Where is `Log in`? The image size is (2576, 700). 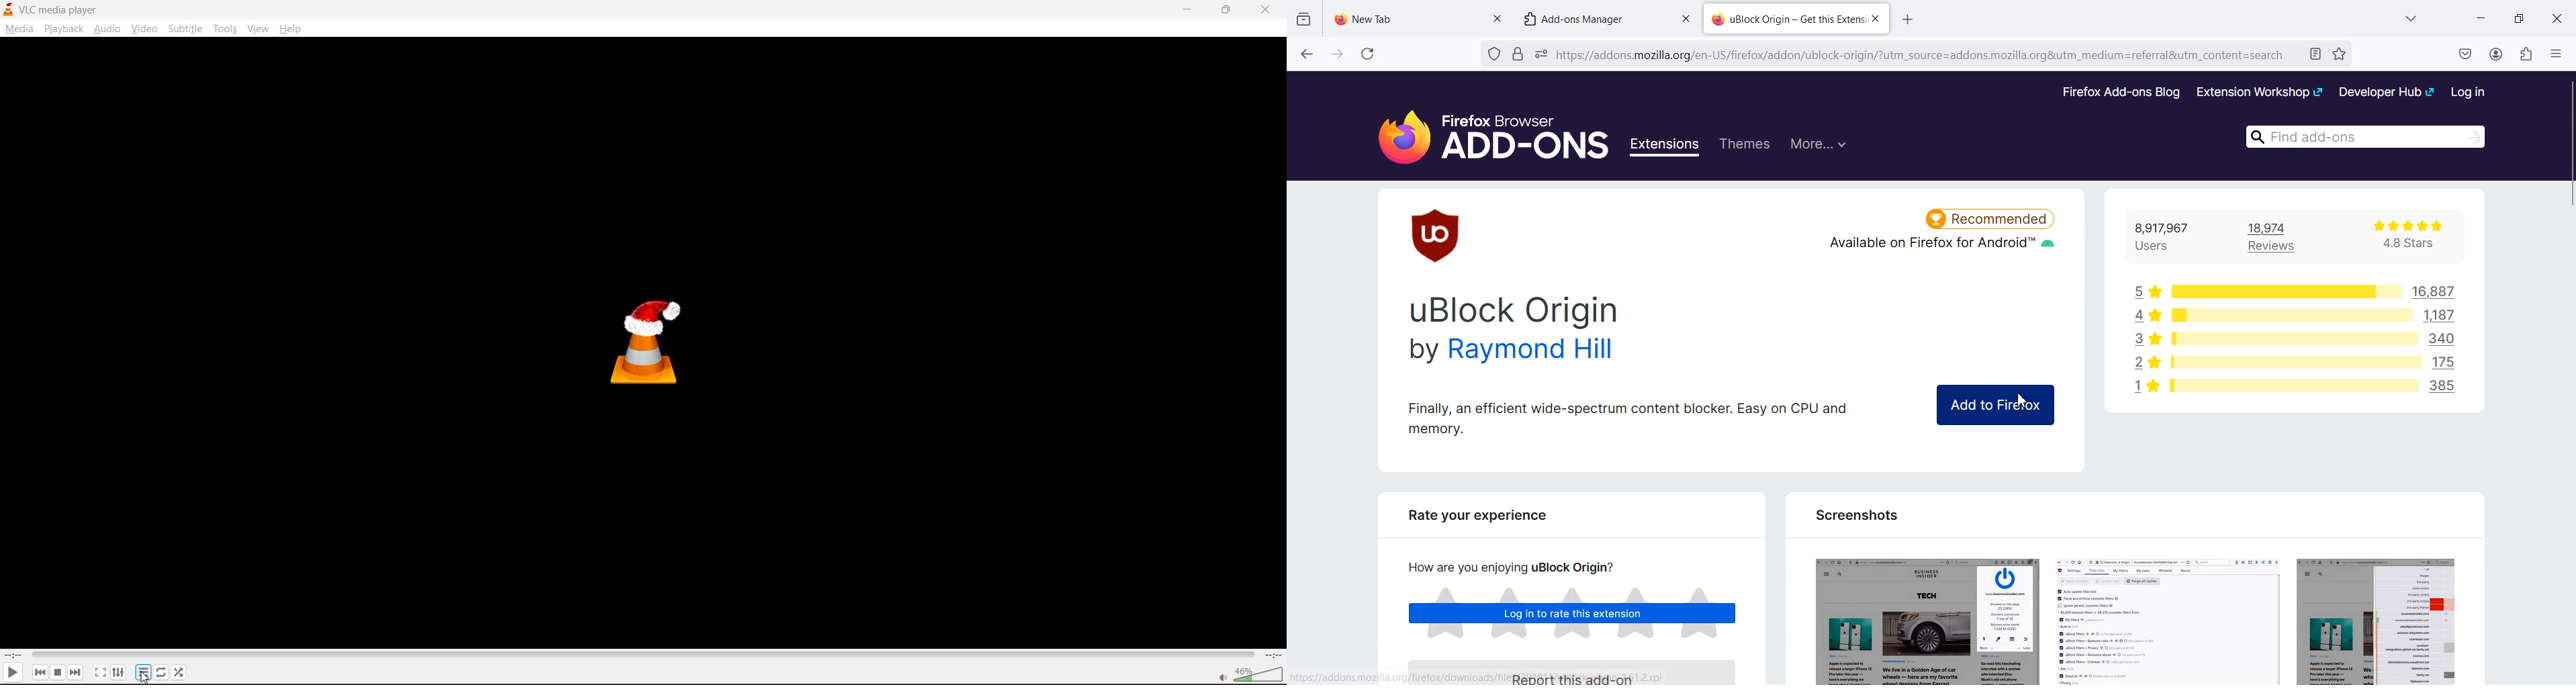
Log in is located at coordinates (2469, 91).